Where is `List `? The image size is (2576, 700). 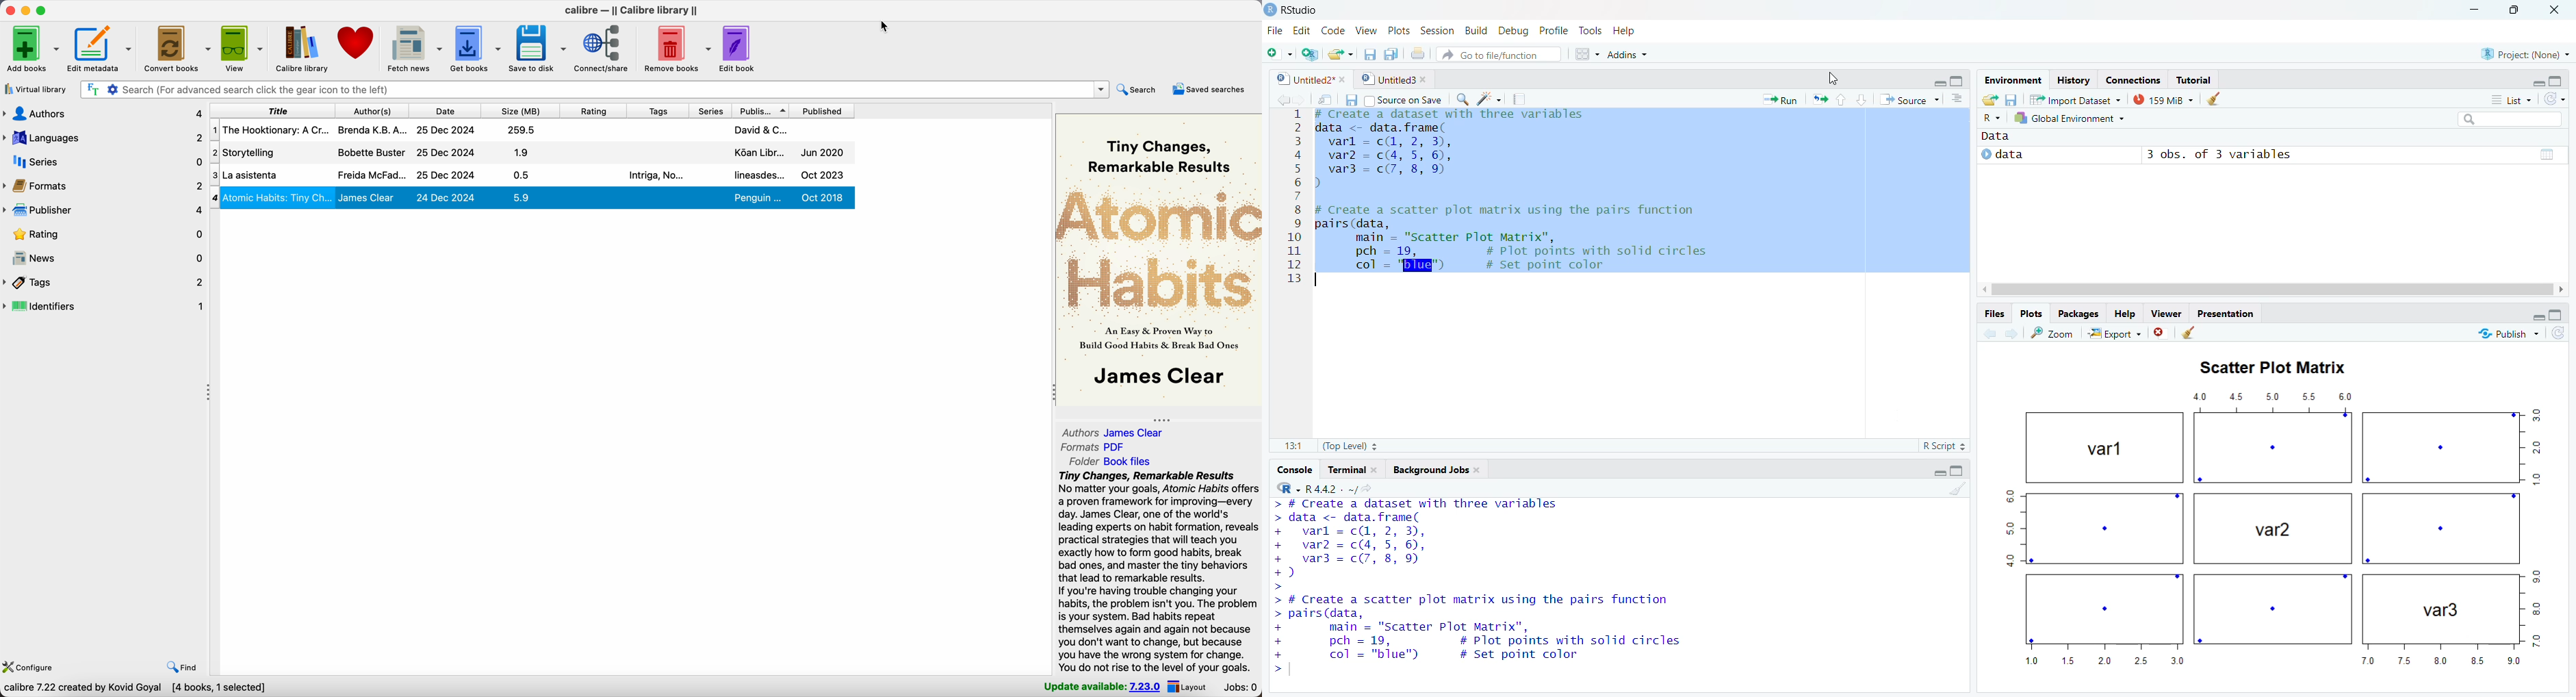
List  is located at coordinates (2507, 99).